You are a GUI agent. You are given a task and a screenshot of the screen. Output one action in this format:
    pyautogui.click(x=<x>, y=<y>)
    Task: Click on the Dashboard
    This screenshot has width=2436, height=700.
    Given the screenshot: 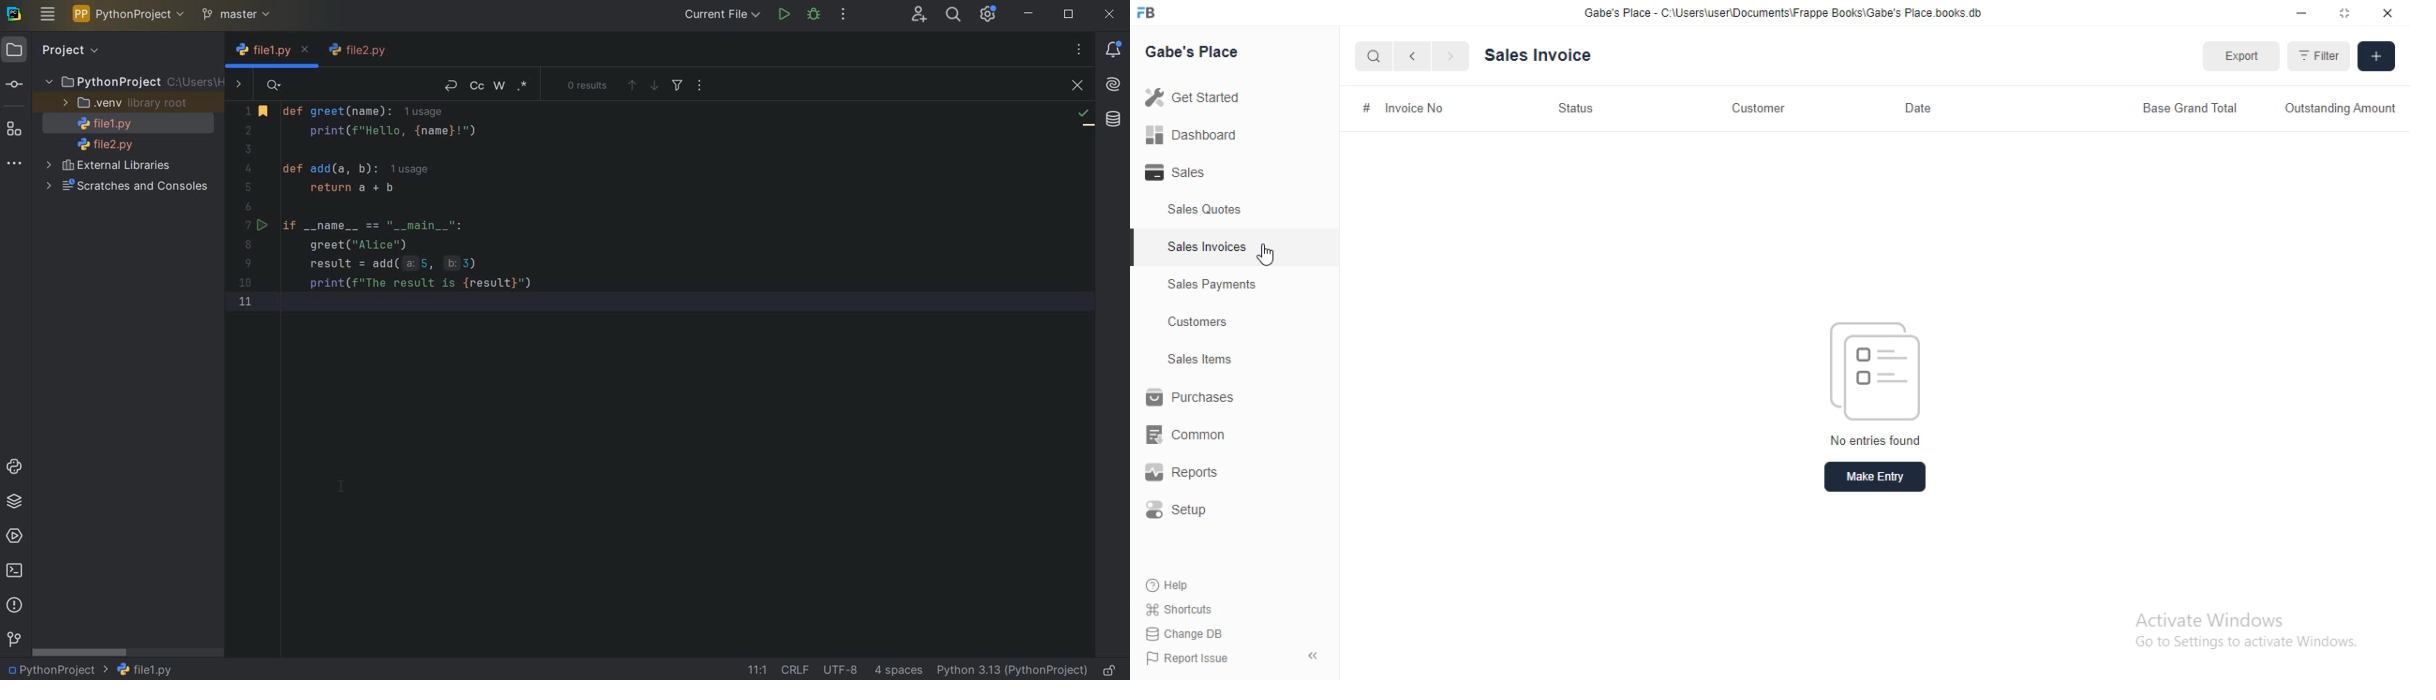 What is the action you would take?
    pyautogui.click(x=1191, y=135)
    